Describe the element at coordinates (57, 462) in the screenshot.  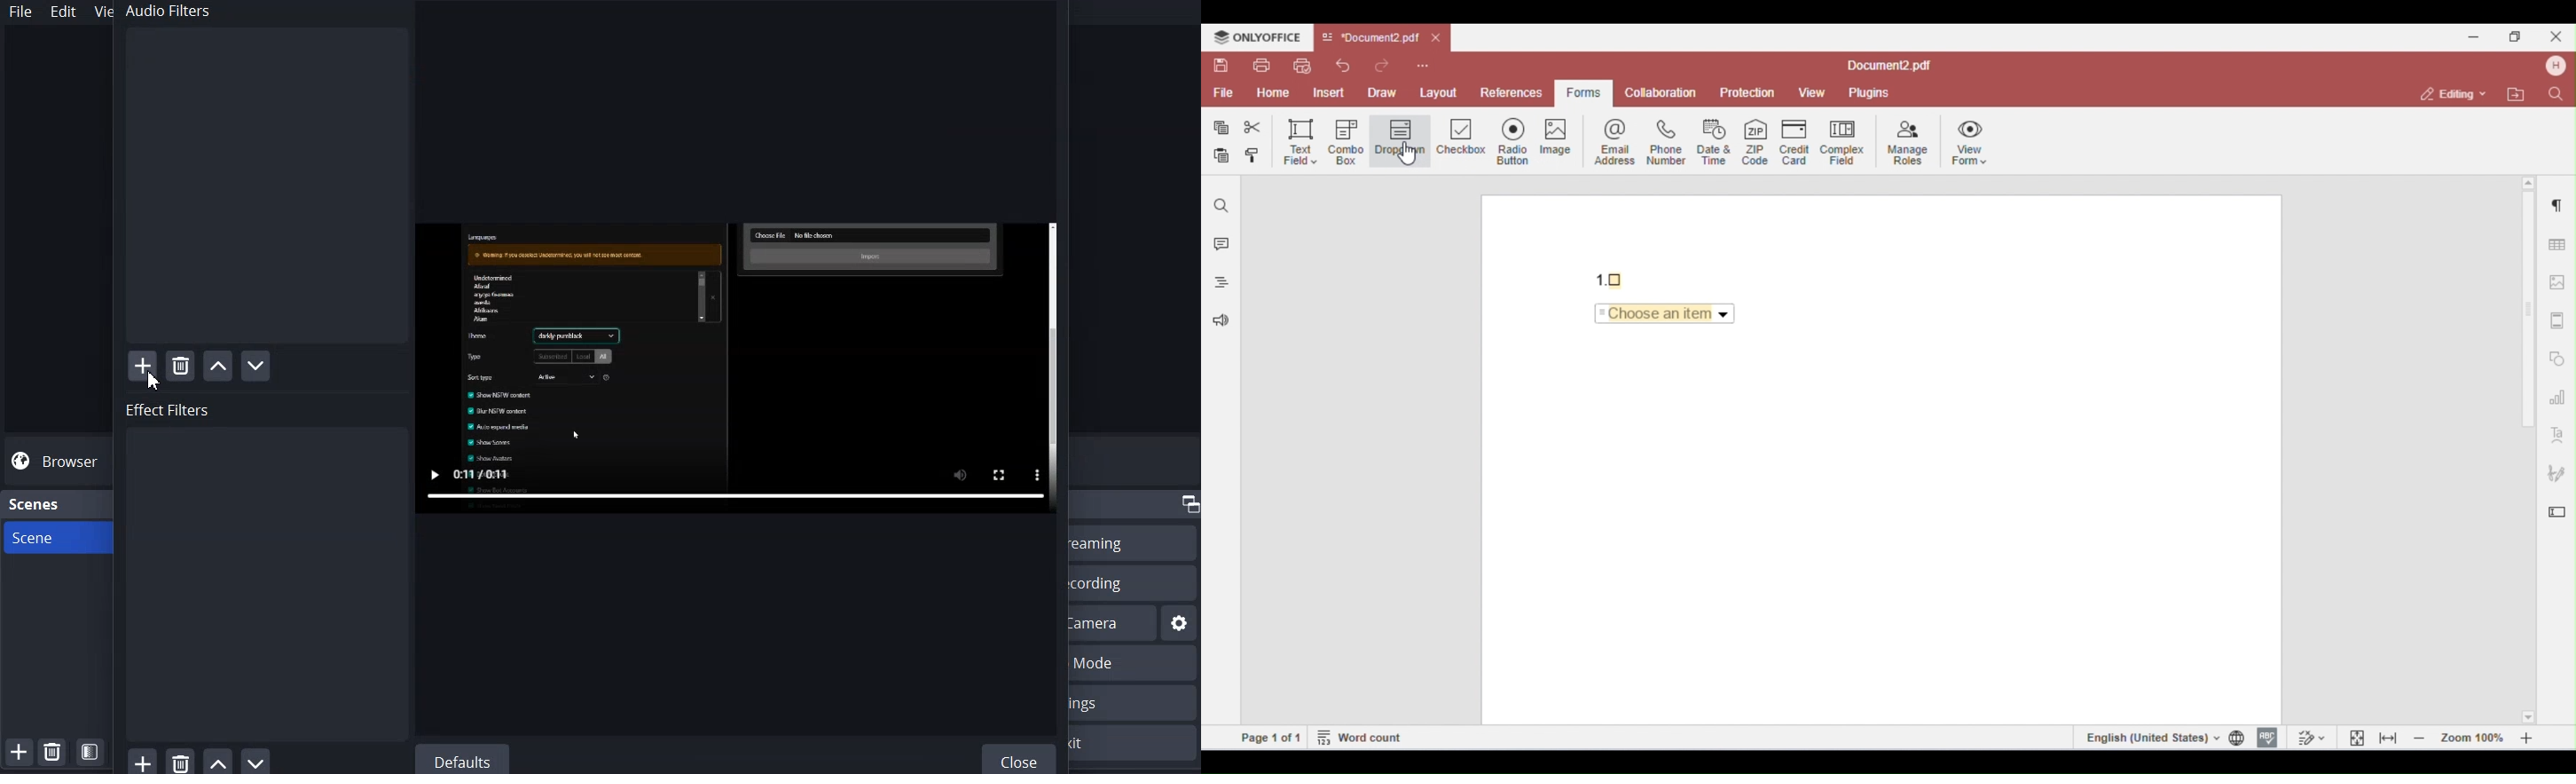
I see `Browse` at that location.